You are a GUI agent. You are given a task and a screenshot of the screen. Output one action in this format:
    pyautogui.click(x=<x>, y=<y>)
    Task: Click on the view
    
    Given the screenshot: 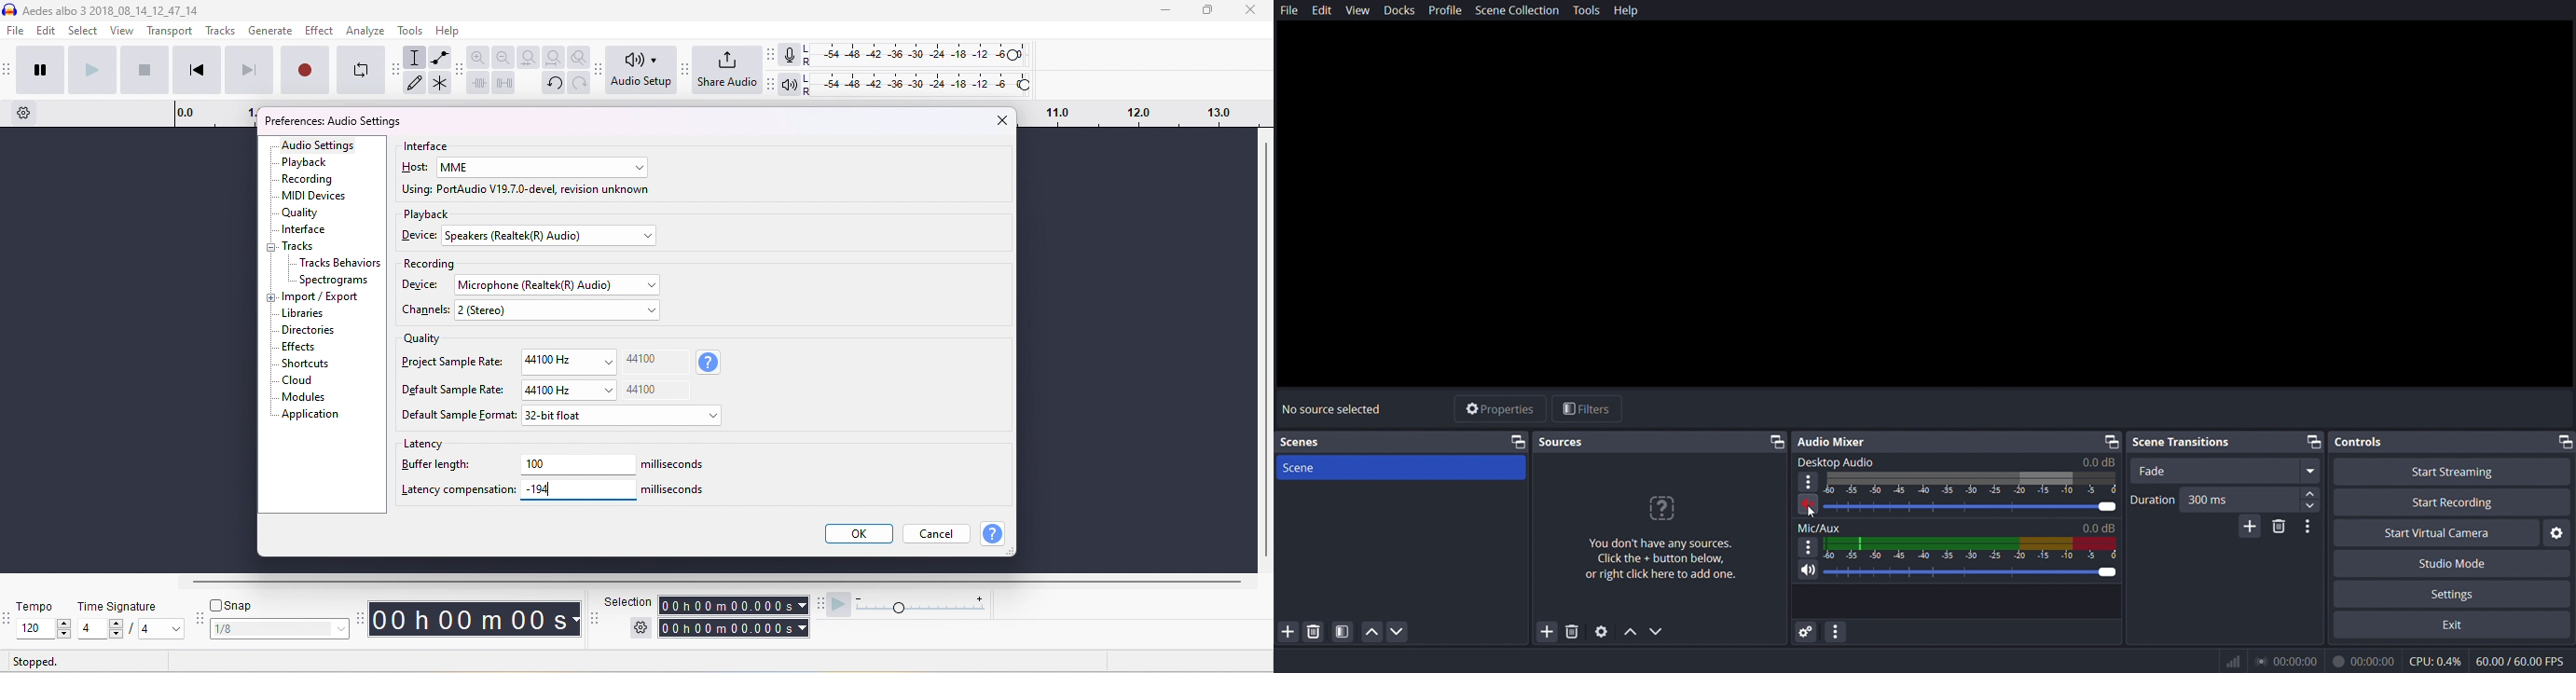 What is the action you would take?
    pyautogui.click(x=1360, y=11)
    